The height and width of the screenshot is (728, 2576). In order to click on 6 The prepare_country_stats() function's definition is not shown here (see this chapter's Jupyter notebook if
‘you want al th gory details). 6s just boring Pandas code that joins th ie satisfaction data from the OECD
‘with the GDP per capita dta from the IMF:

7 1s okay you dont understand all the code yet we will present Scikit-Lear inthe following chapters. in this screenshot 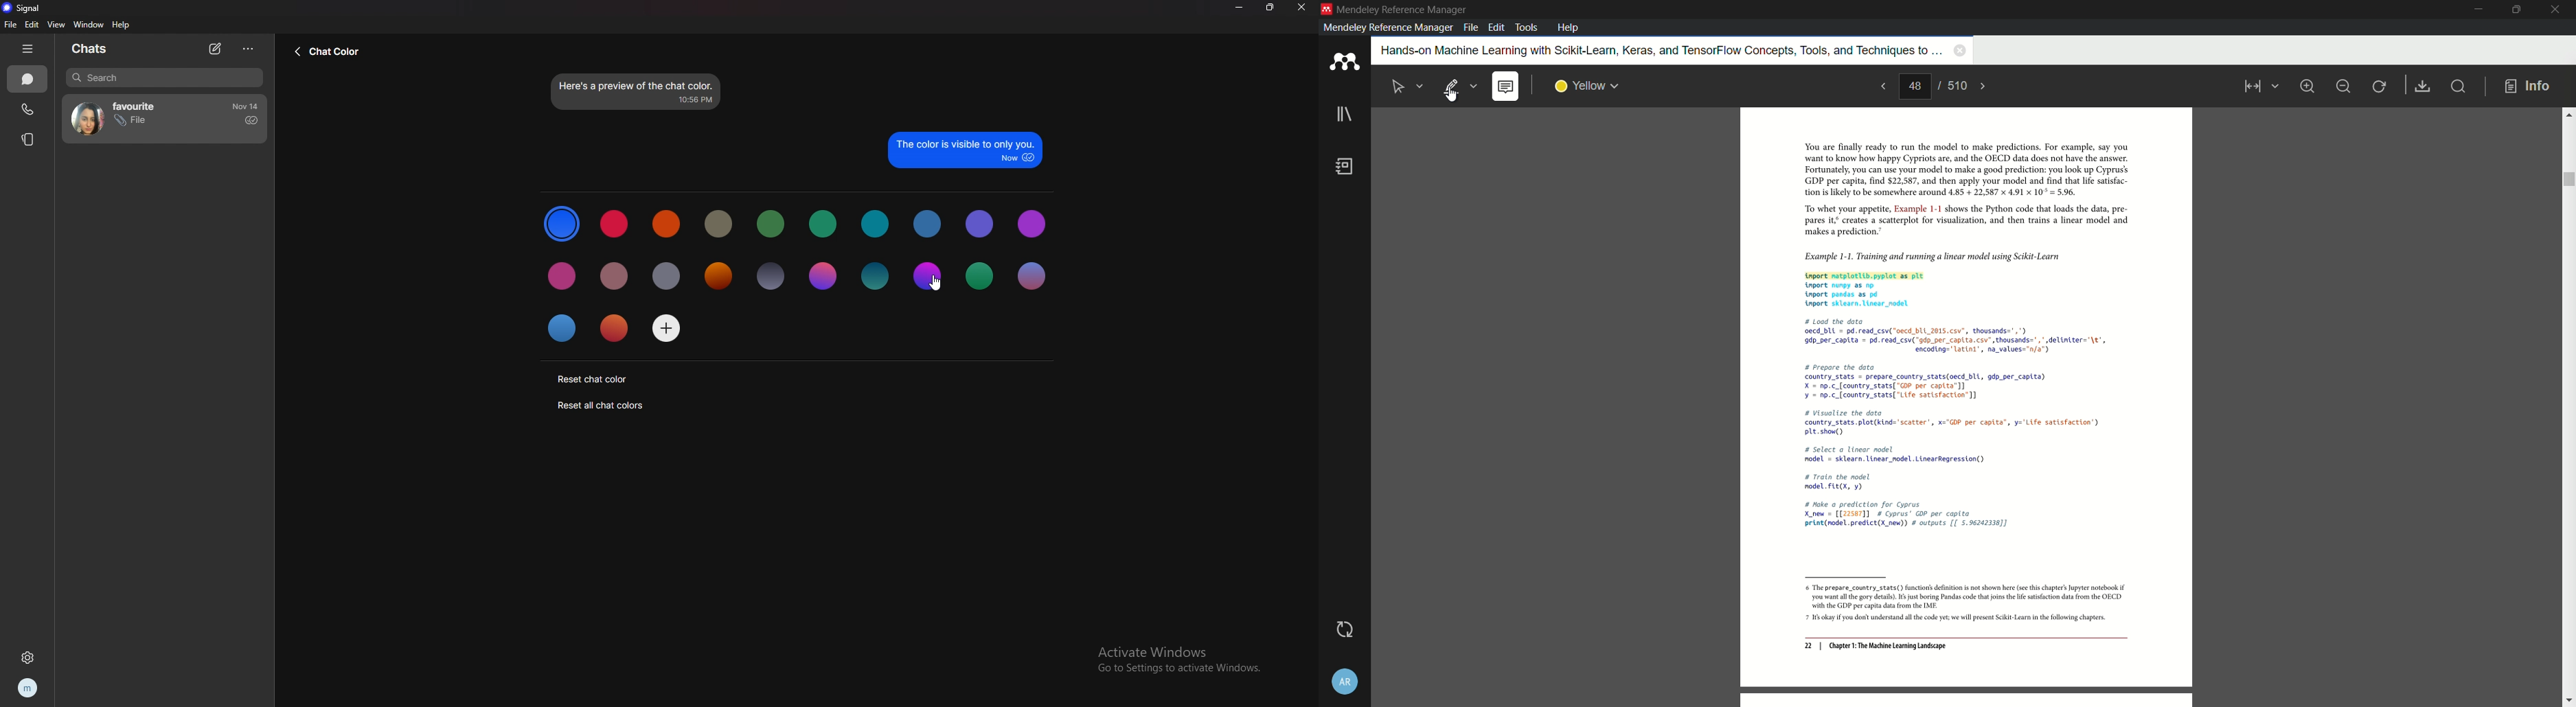, I will do `click(1960, 604)`.